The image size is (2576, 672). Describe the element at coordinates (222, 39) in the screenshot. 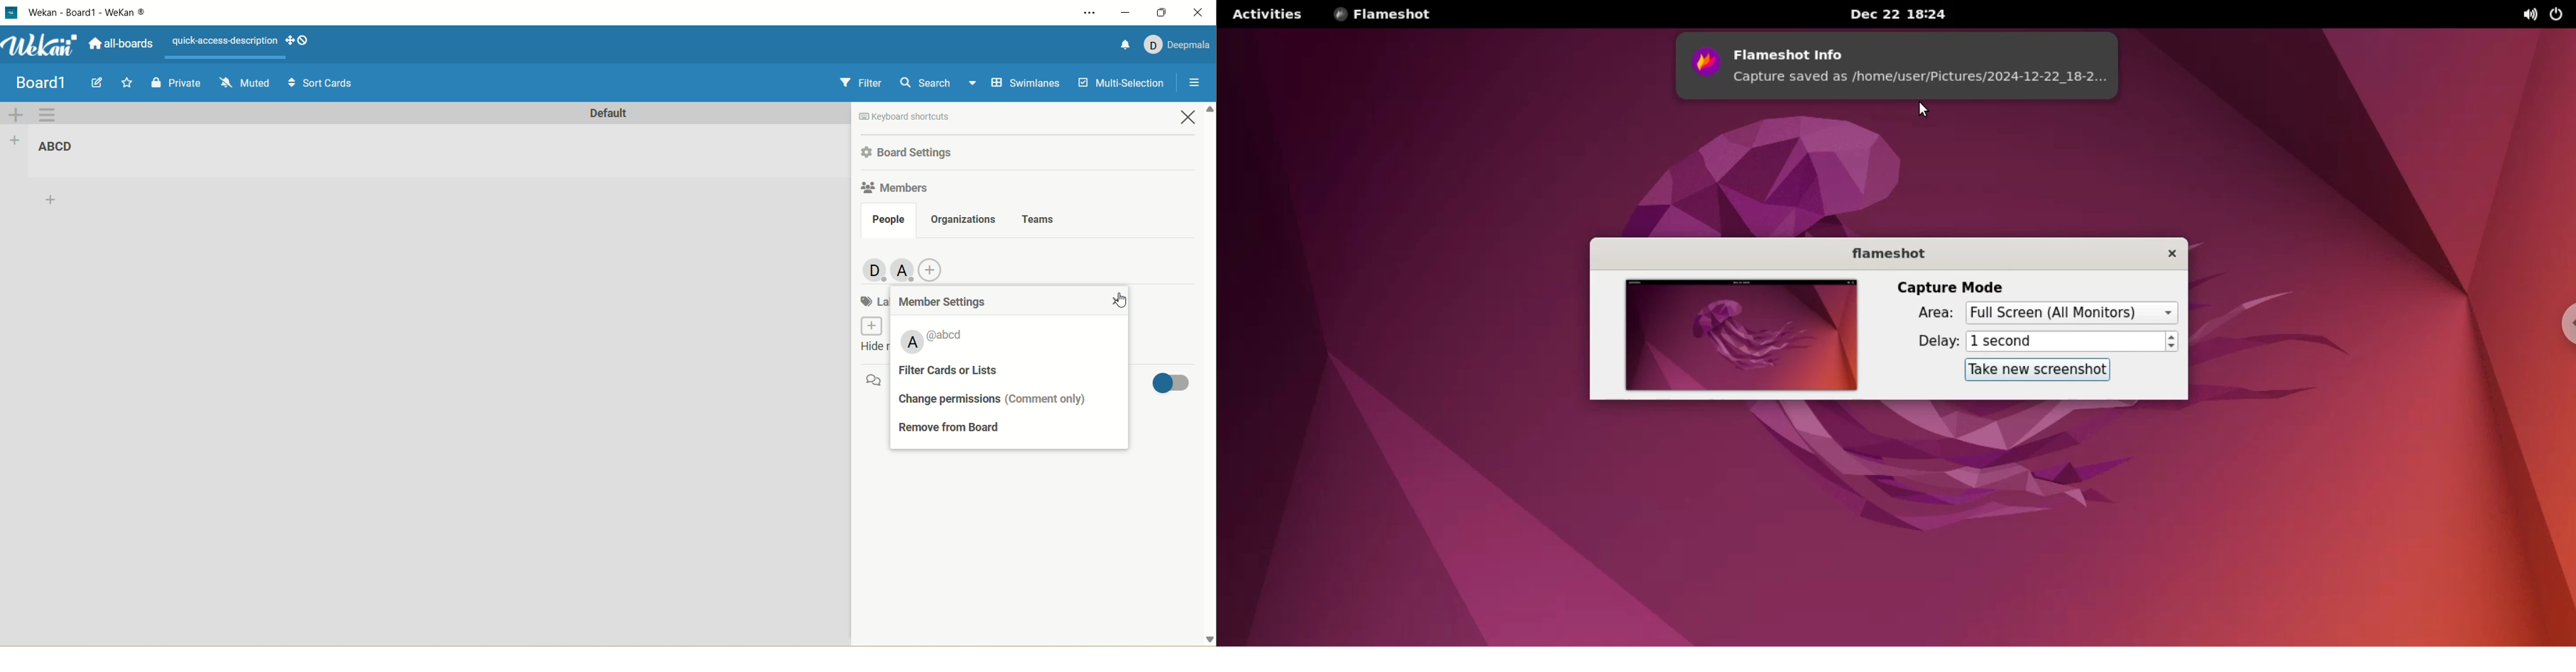

I see `text` at that location.